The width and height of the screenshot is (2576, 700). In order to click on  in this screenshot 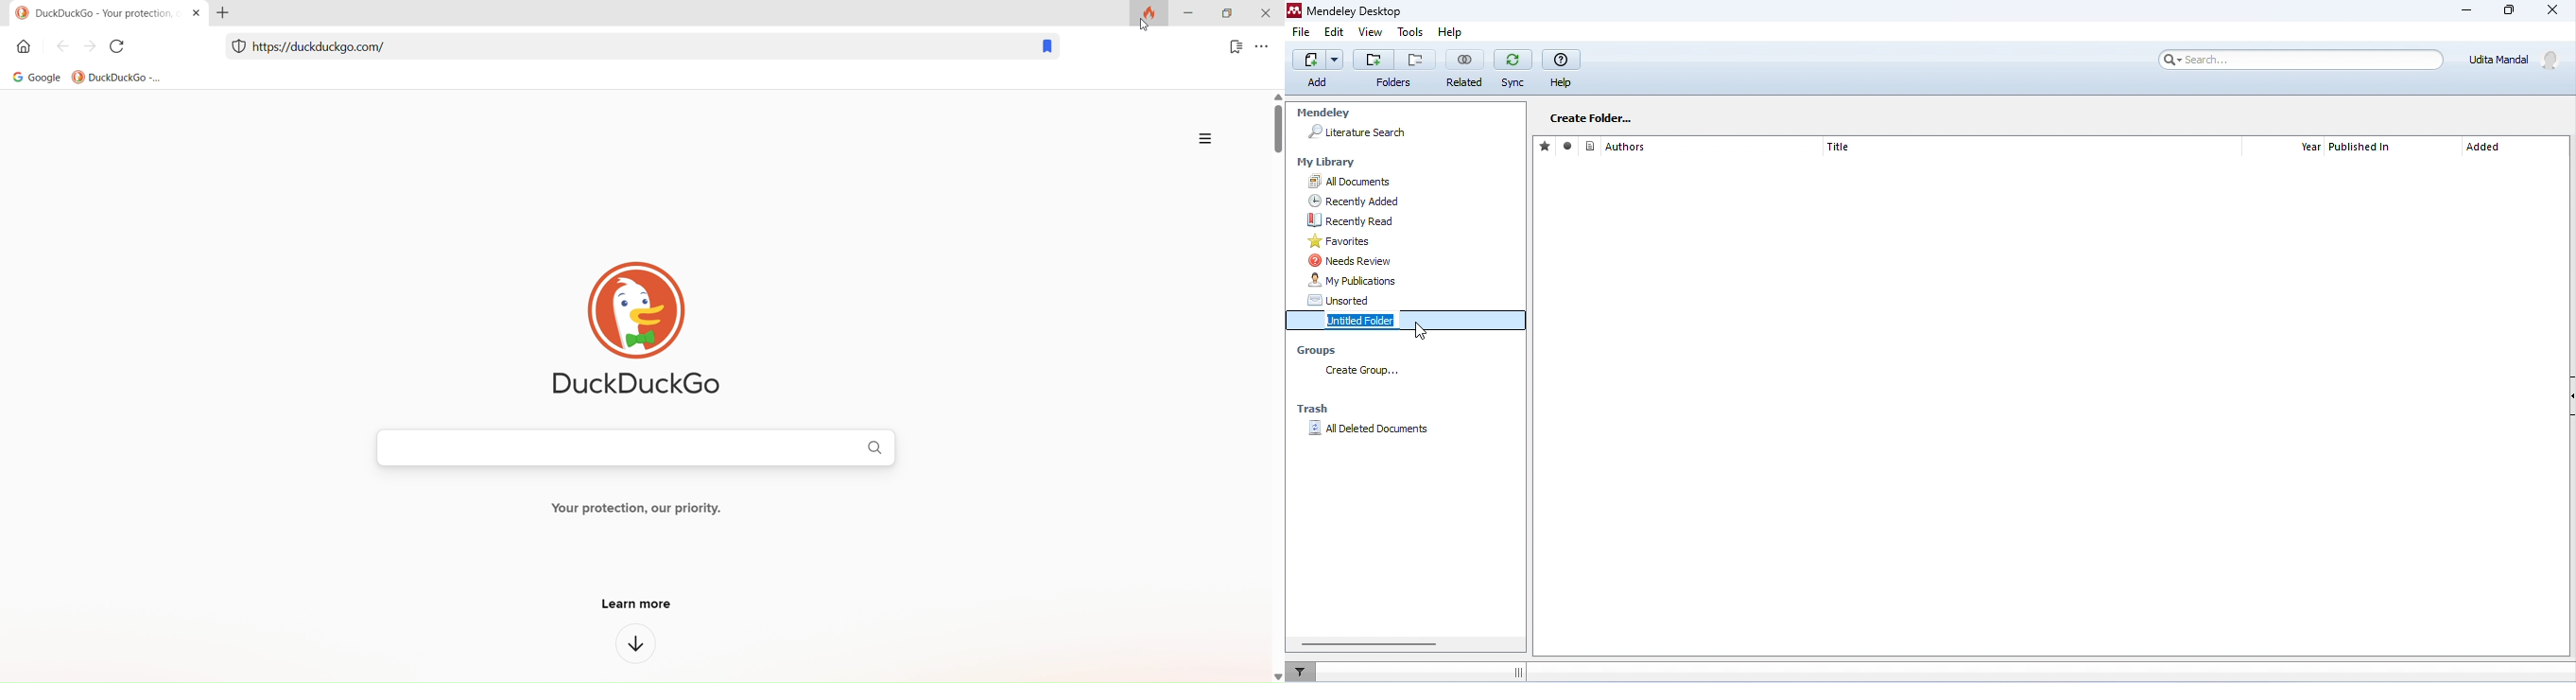, I will do `click(1411, 320)`.